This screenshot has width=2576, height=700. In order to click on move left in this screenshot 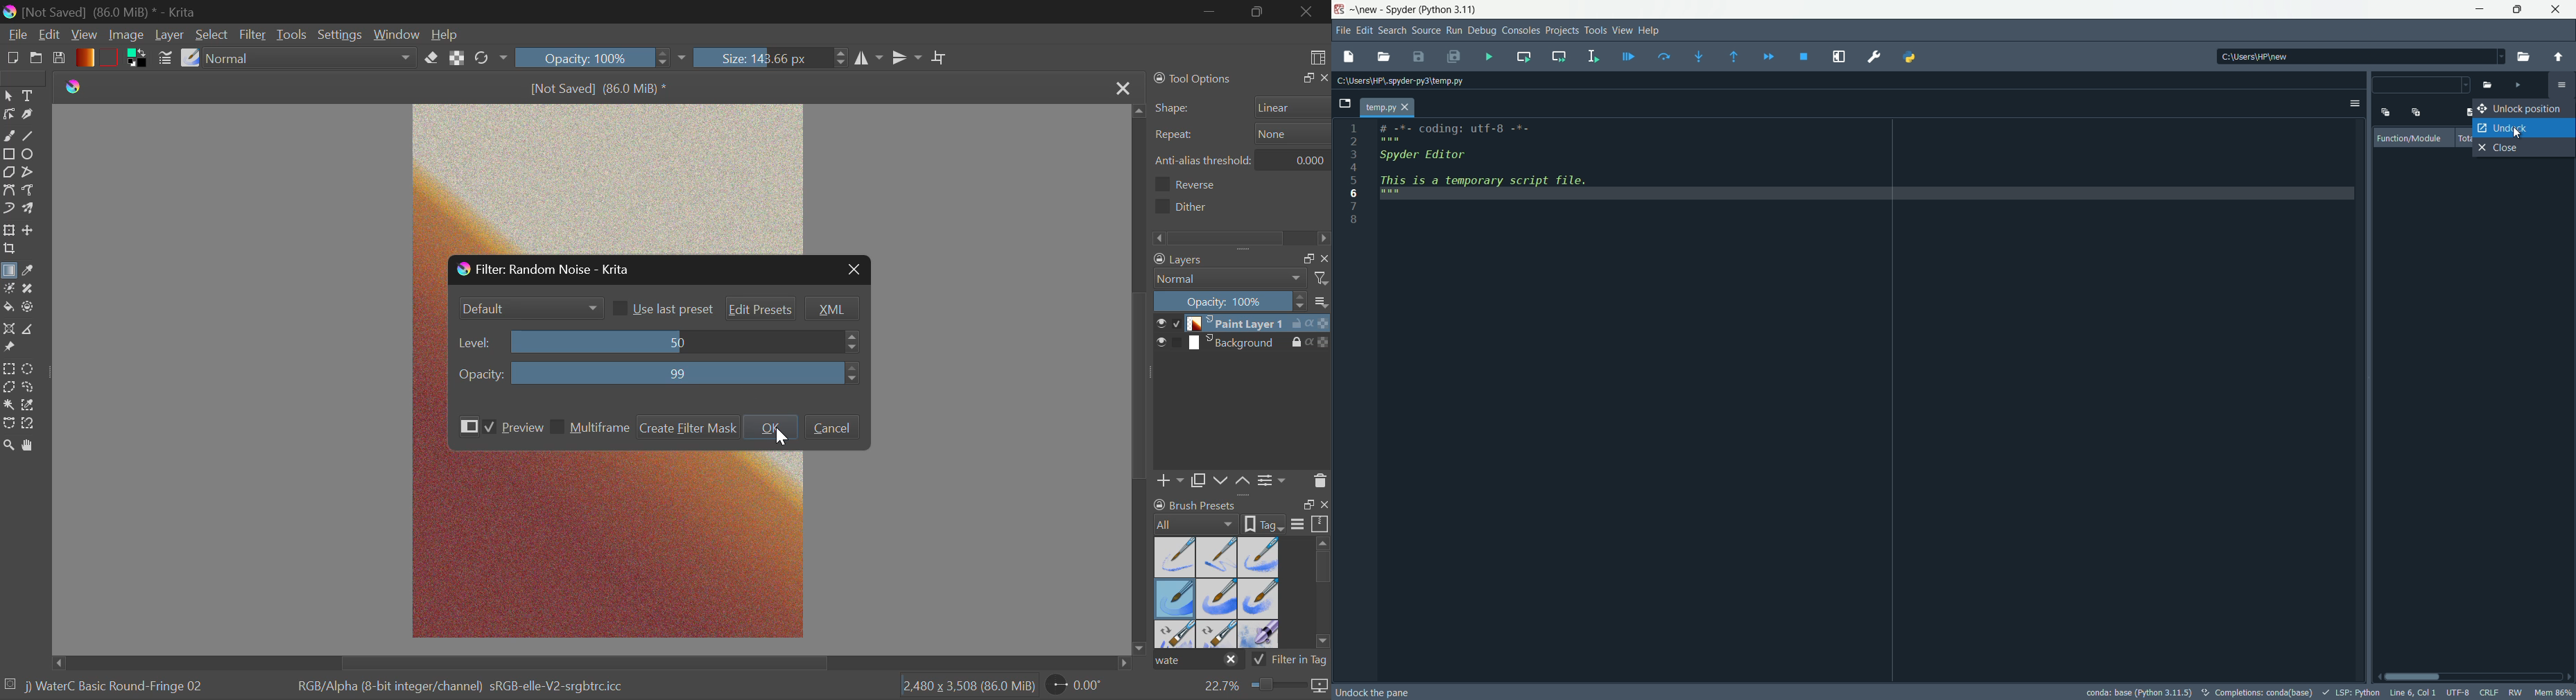, I will do `click(53, 660)`.